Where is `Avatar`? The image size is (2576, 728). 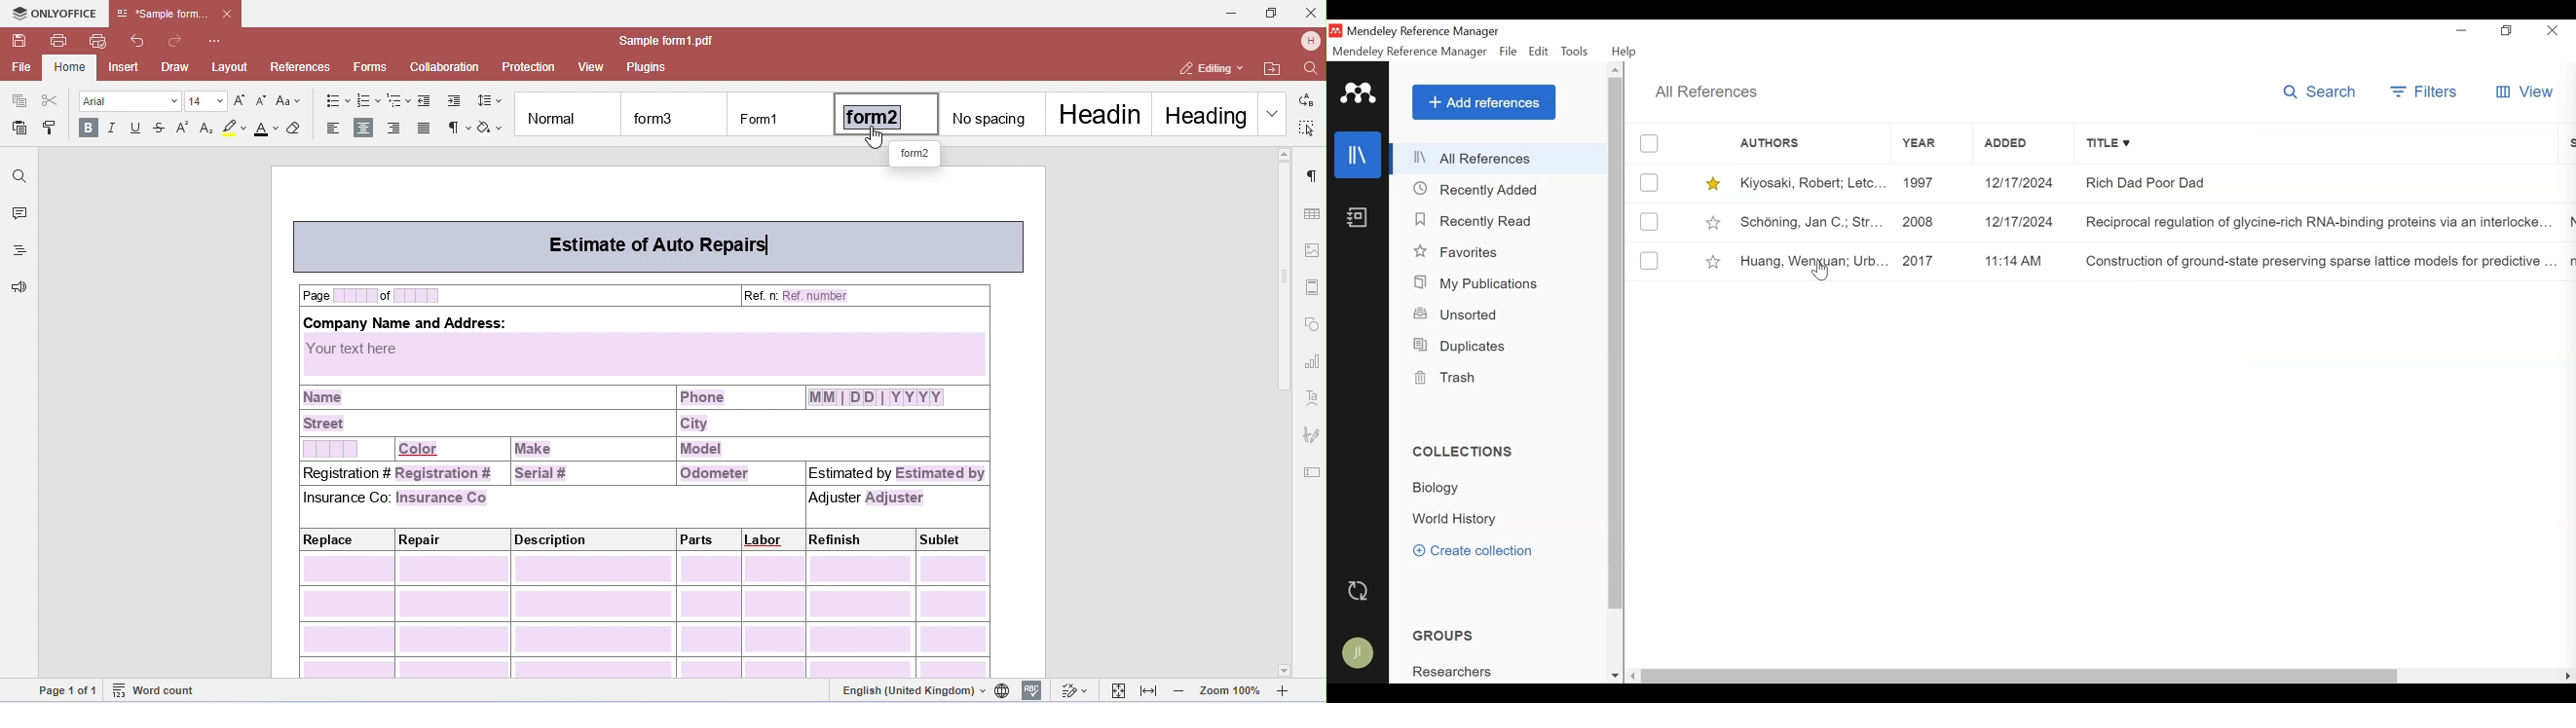 Avatar is located at coordinates (1356, 653).